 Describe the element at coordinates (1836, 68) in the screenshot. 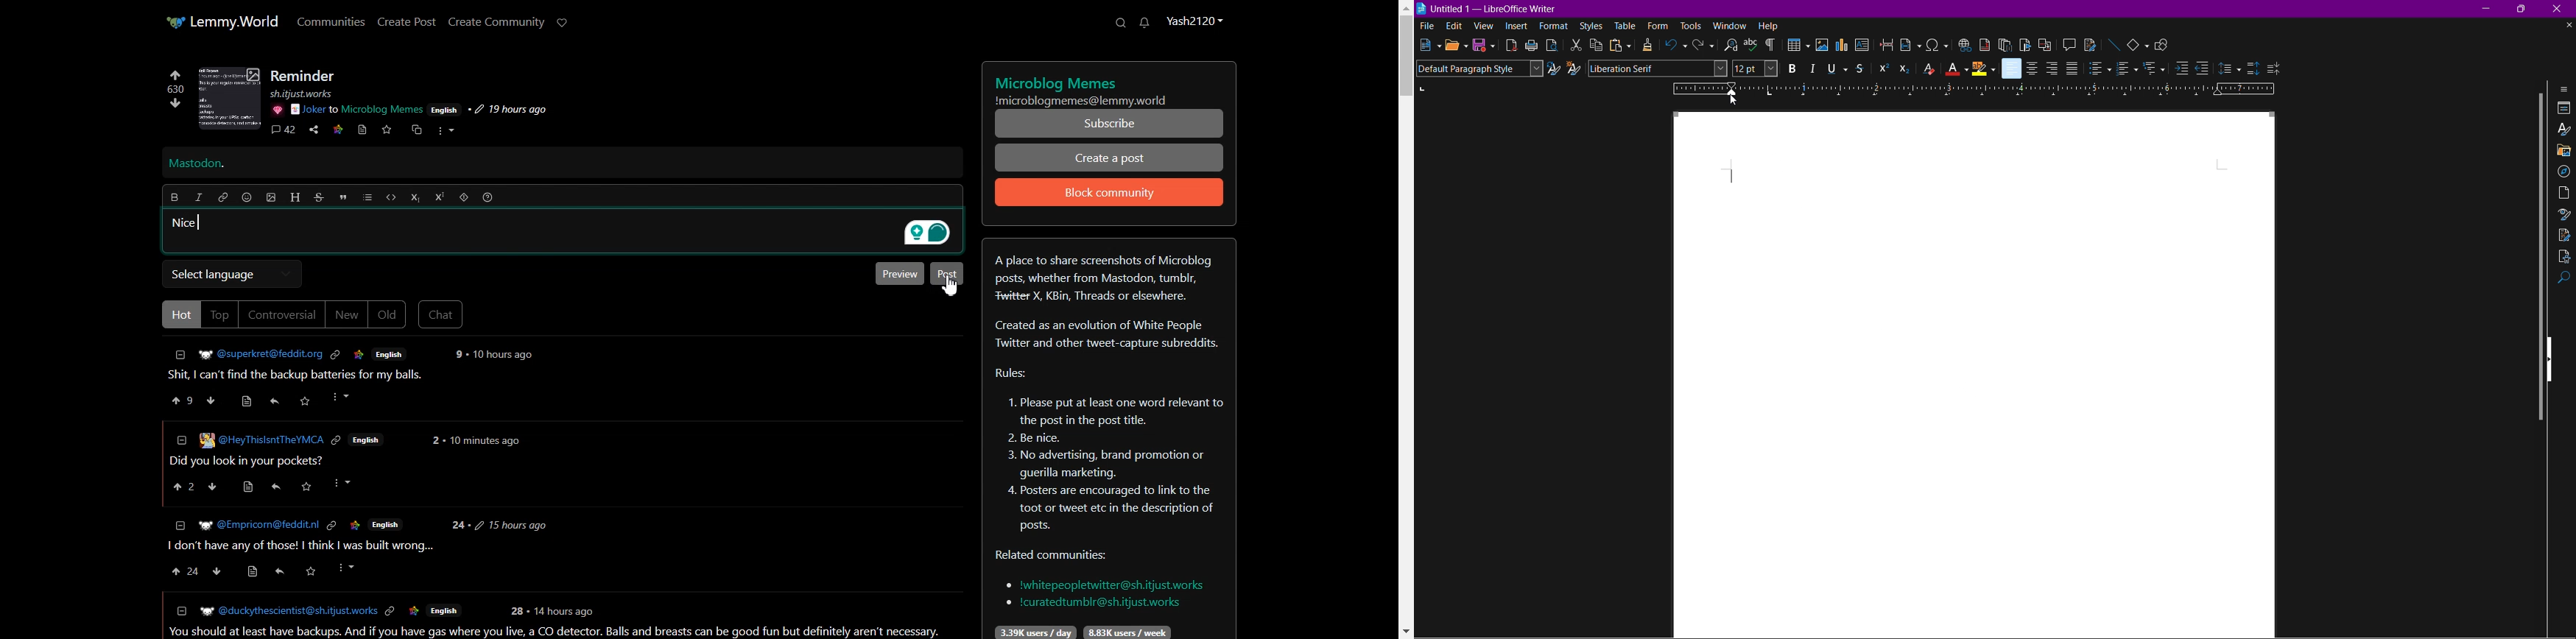

I see `Underline` at that location.